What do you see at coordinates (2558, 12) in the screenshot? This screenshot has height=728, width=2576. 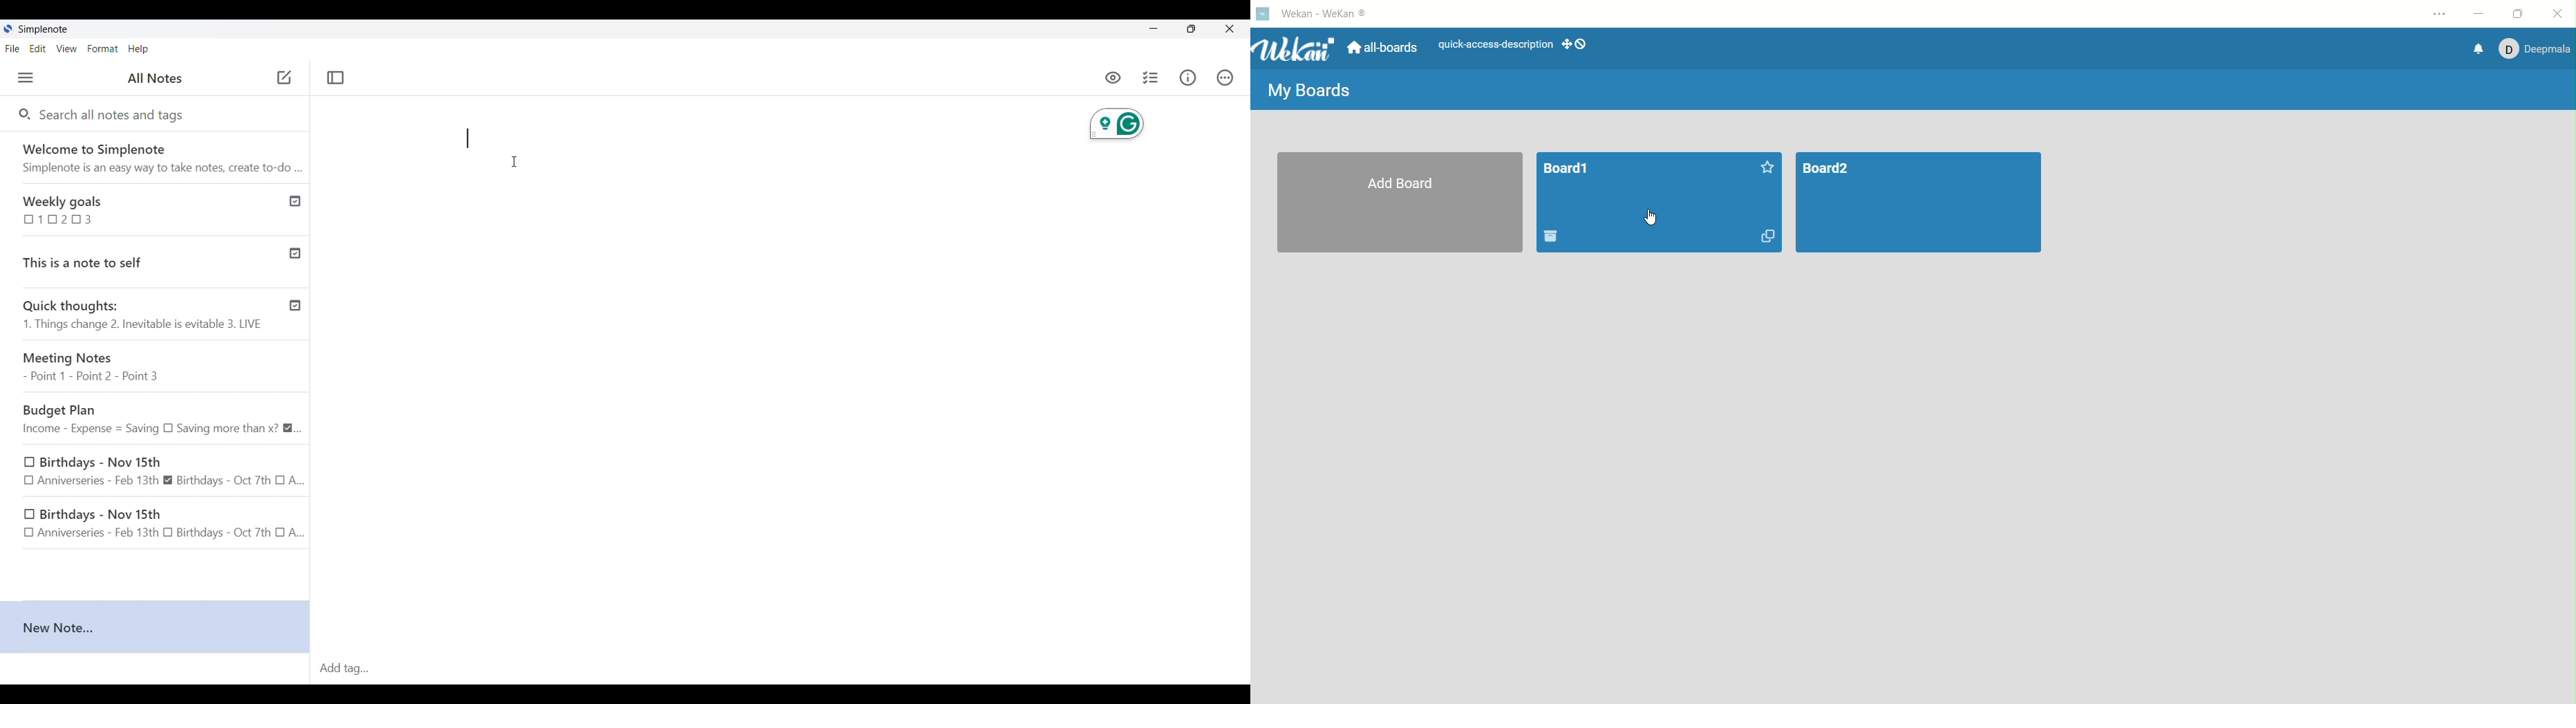 I see `close` at bounding box center [2558, 12].